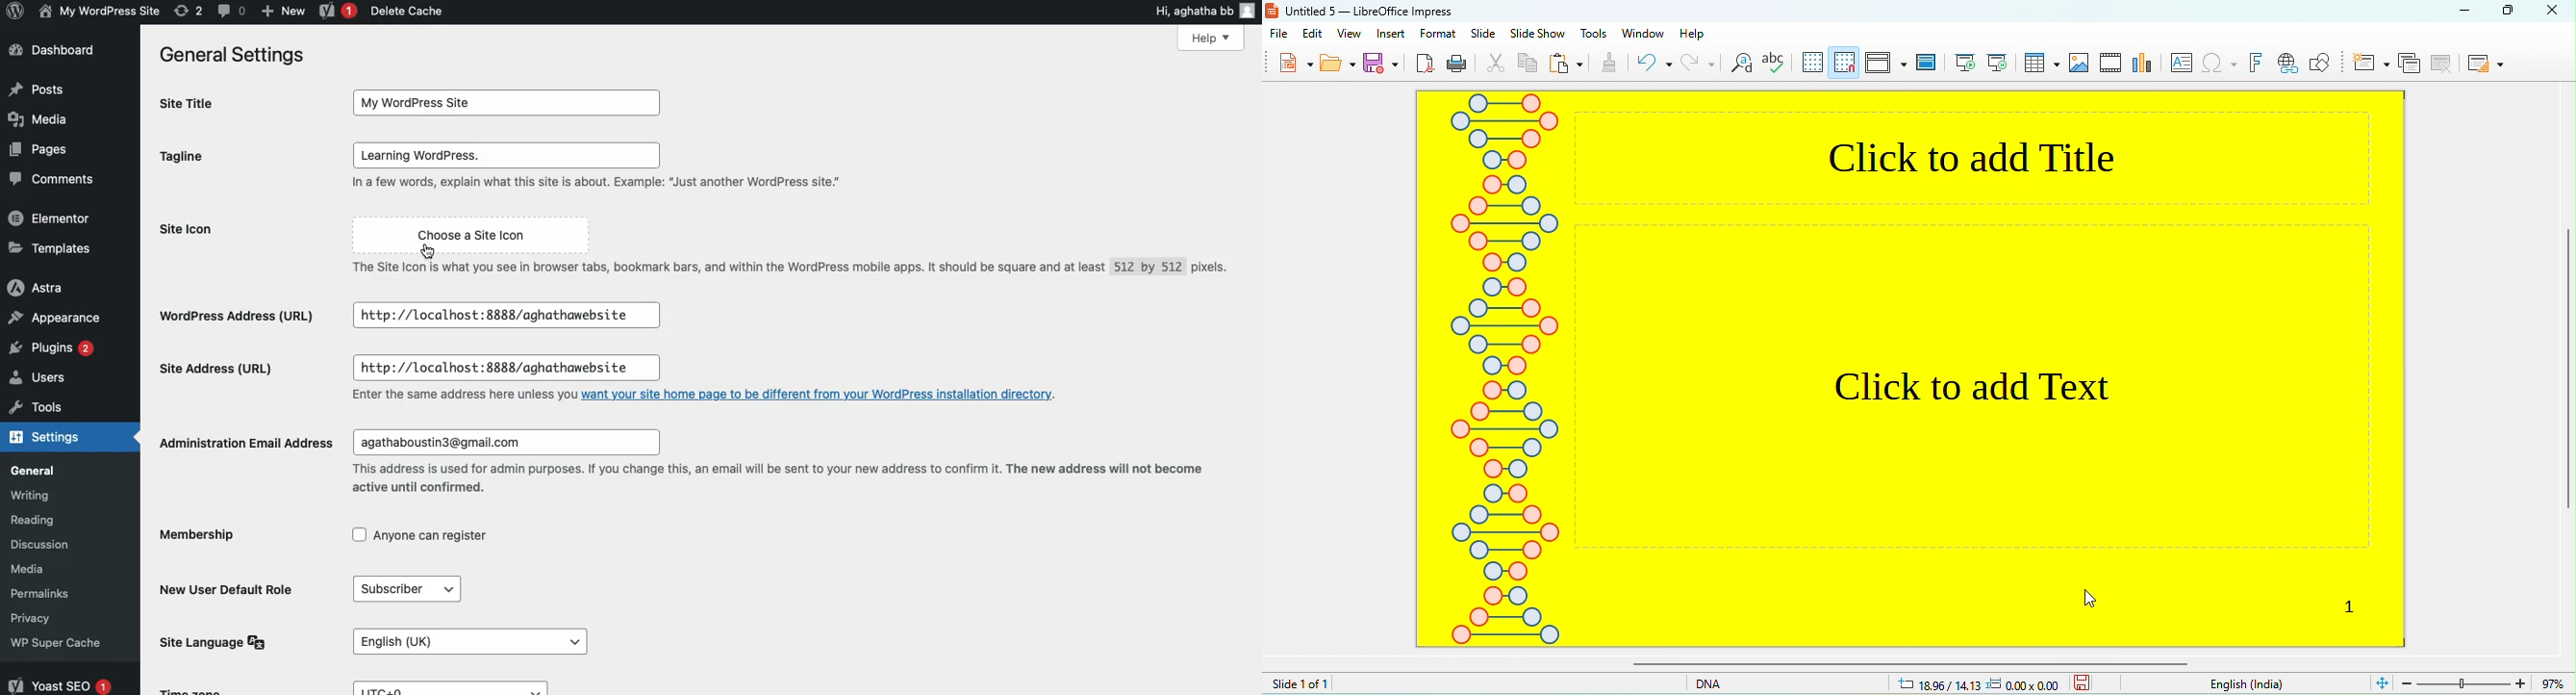 This screenshot has height=700, width=2576. Describe the element at coordinates (595, 186) in the screenshot. I see `In a few words, explain what this site is about. Example: “Just another WordPress site.”` at that location.